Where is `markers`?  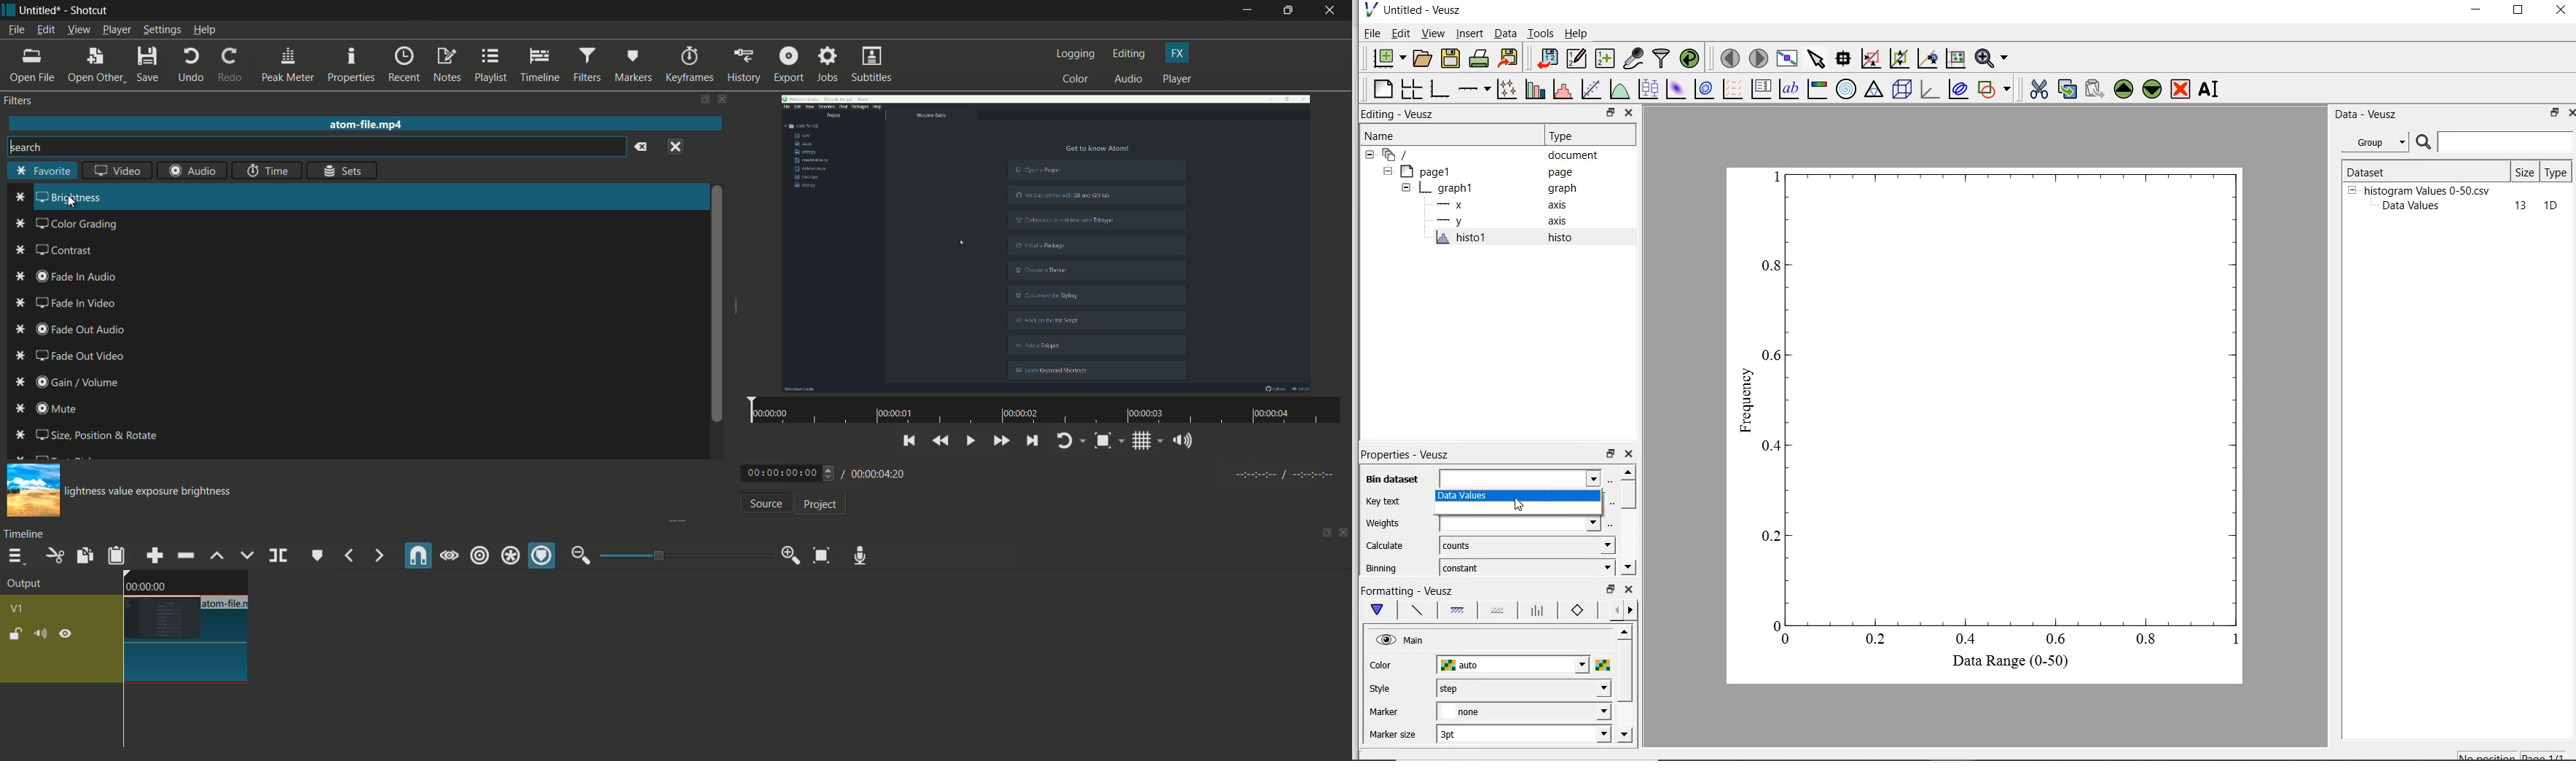 markers is located at coordinates (633, 64).